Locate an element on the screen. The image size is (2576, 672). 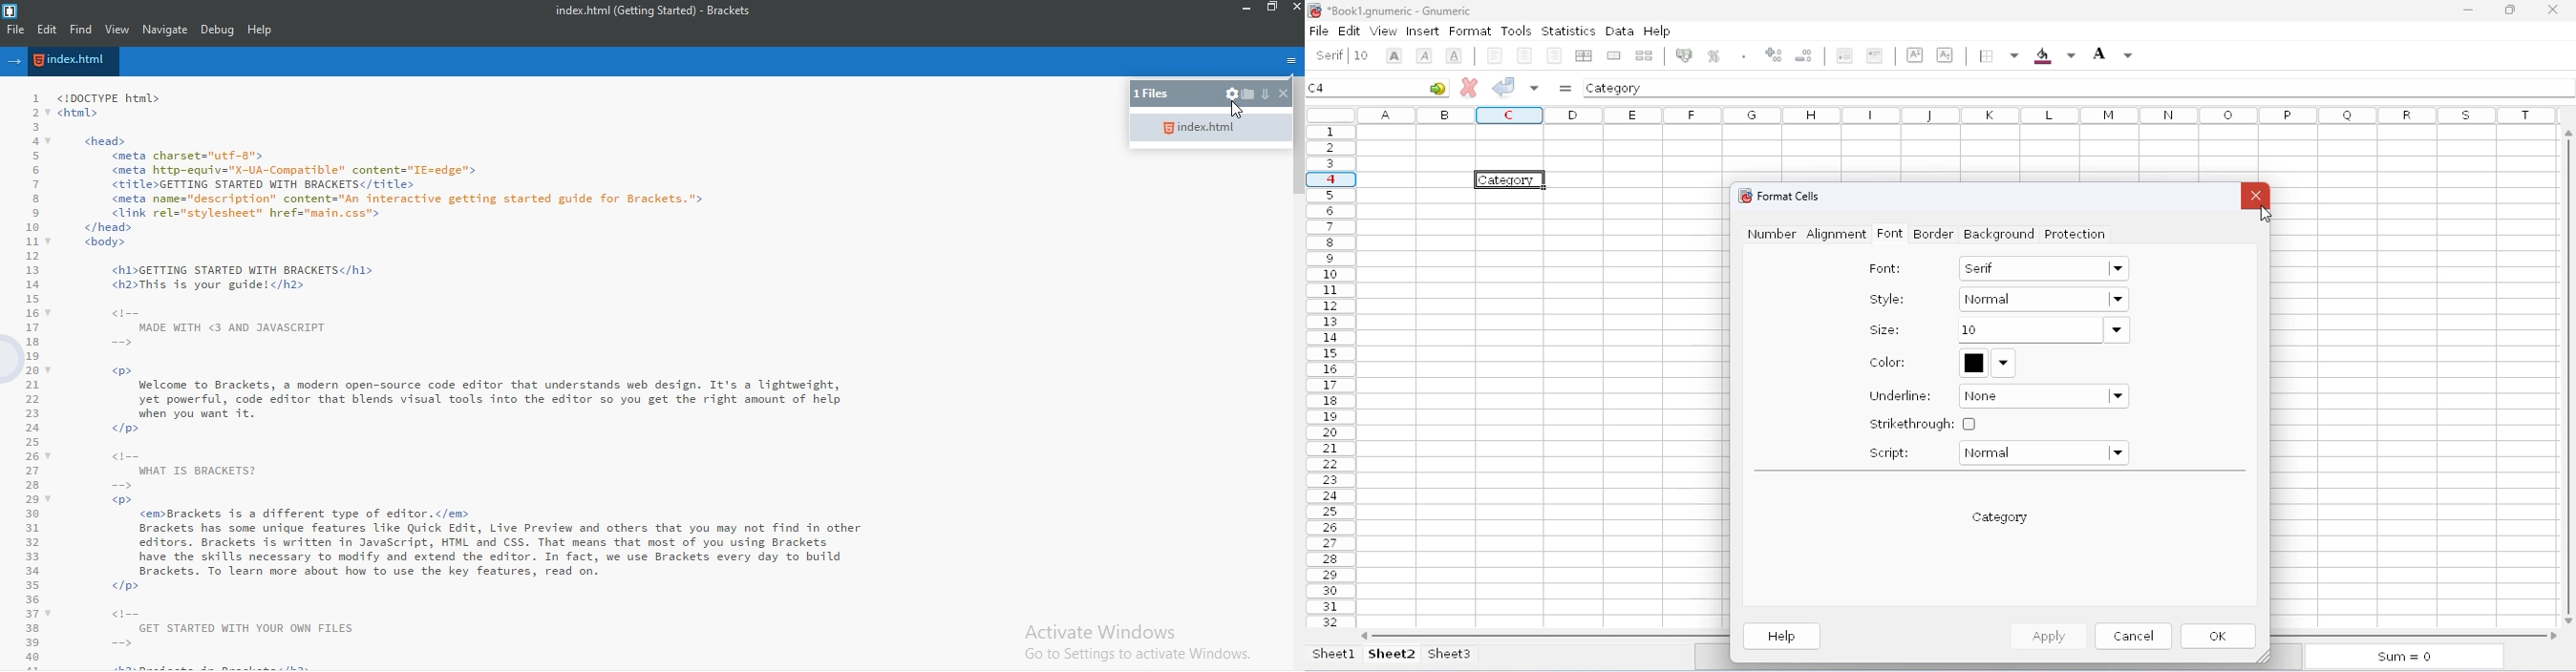
help is located at coordinates (1657, 30).